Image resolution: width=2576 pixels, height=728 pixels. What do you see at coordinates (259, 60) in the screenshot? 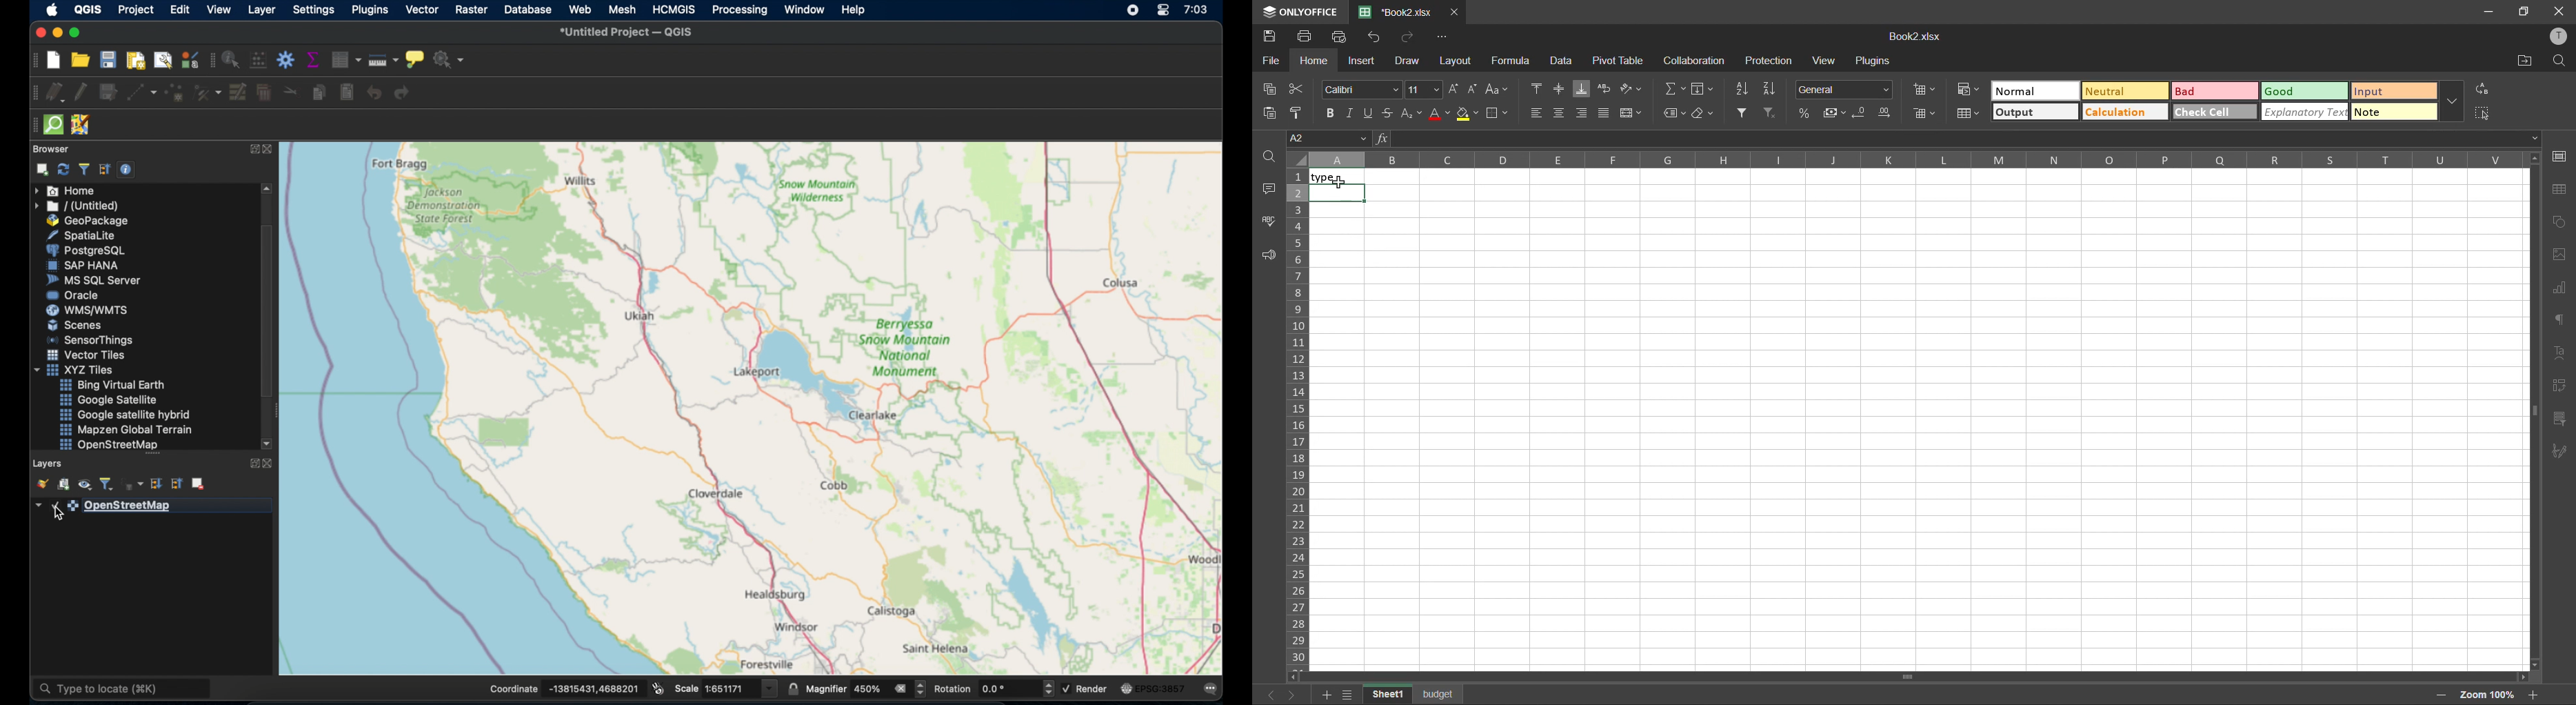
I see `open field calculator` at bounding box center [259, 60].